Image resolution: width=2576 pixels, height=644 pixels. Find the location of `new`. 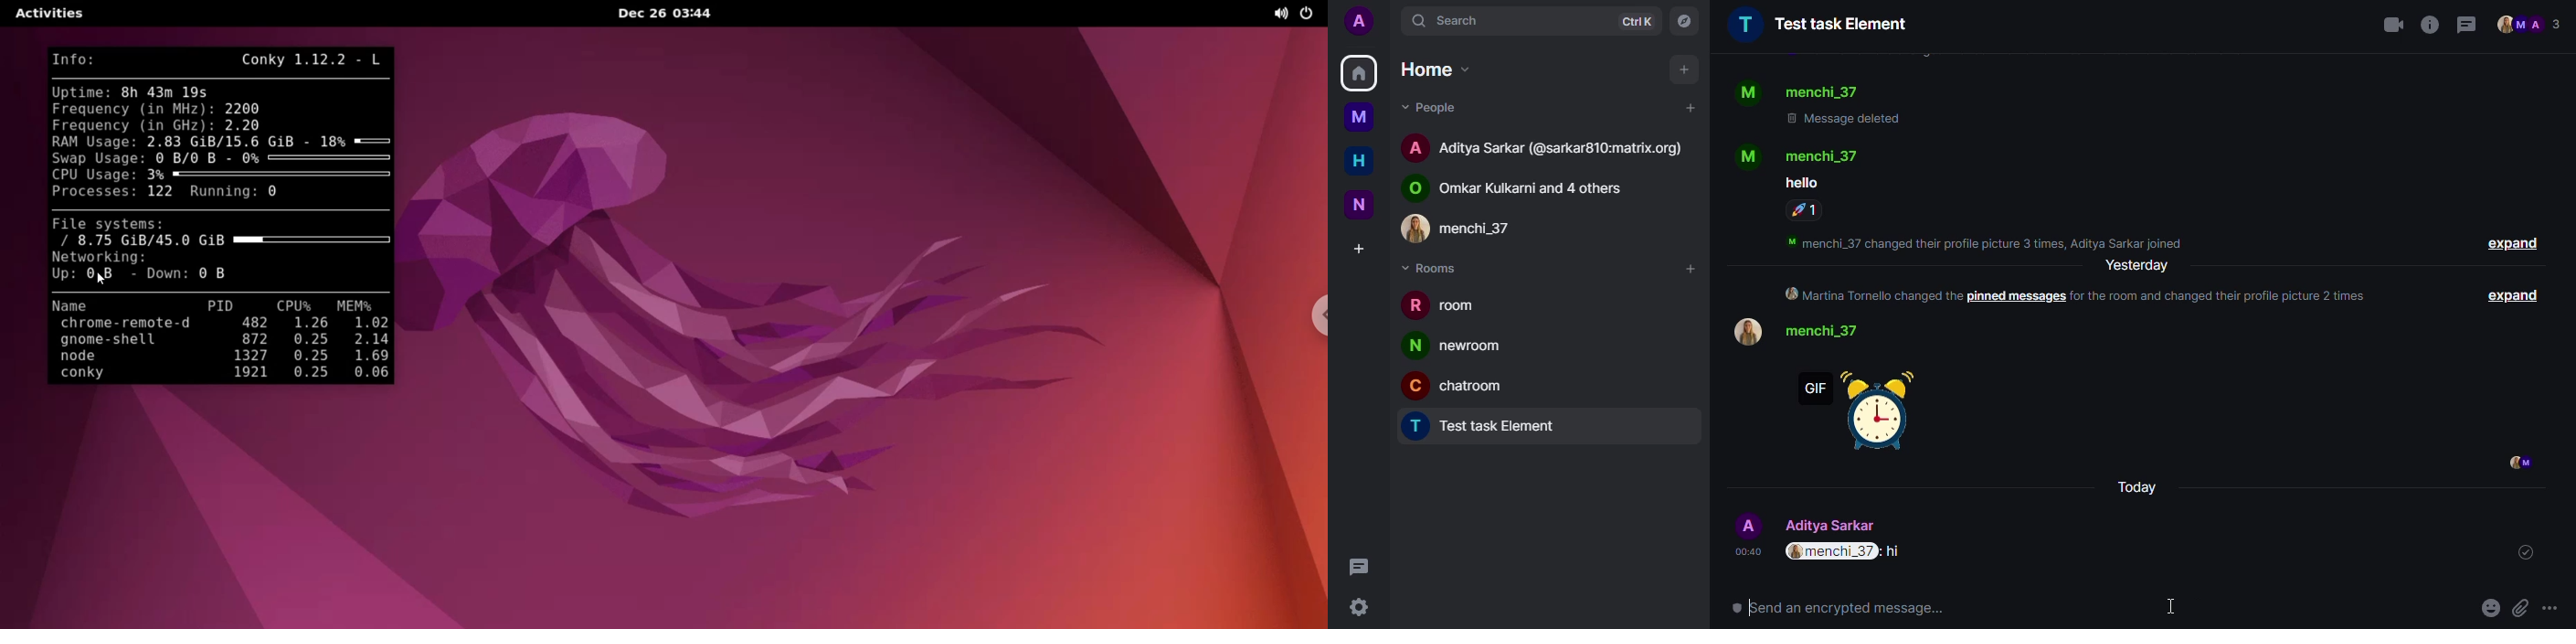

new is located at coordinates (1360, 203).